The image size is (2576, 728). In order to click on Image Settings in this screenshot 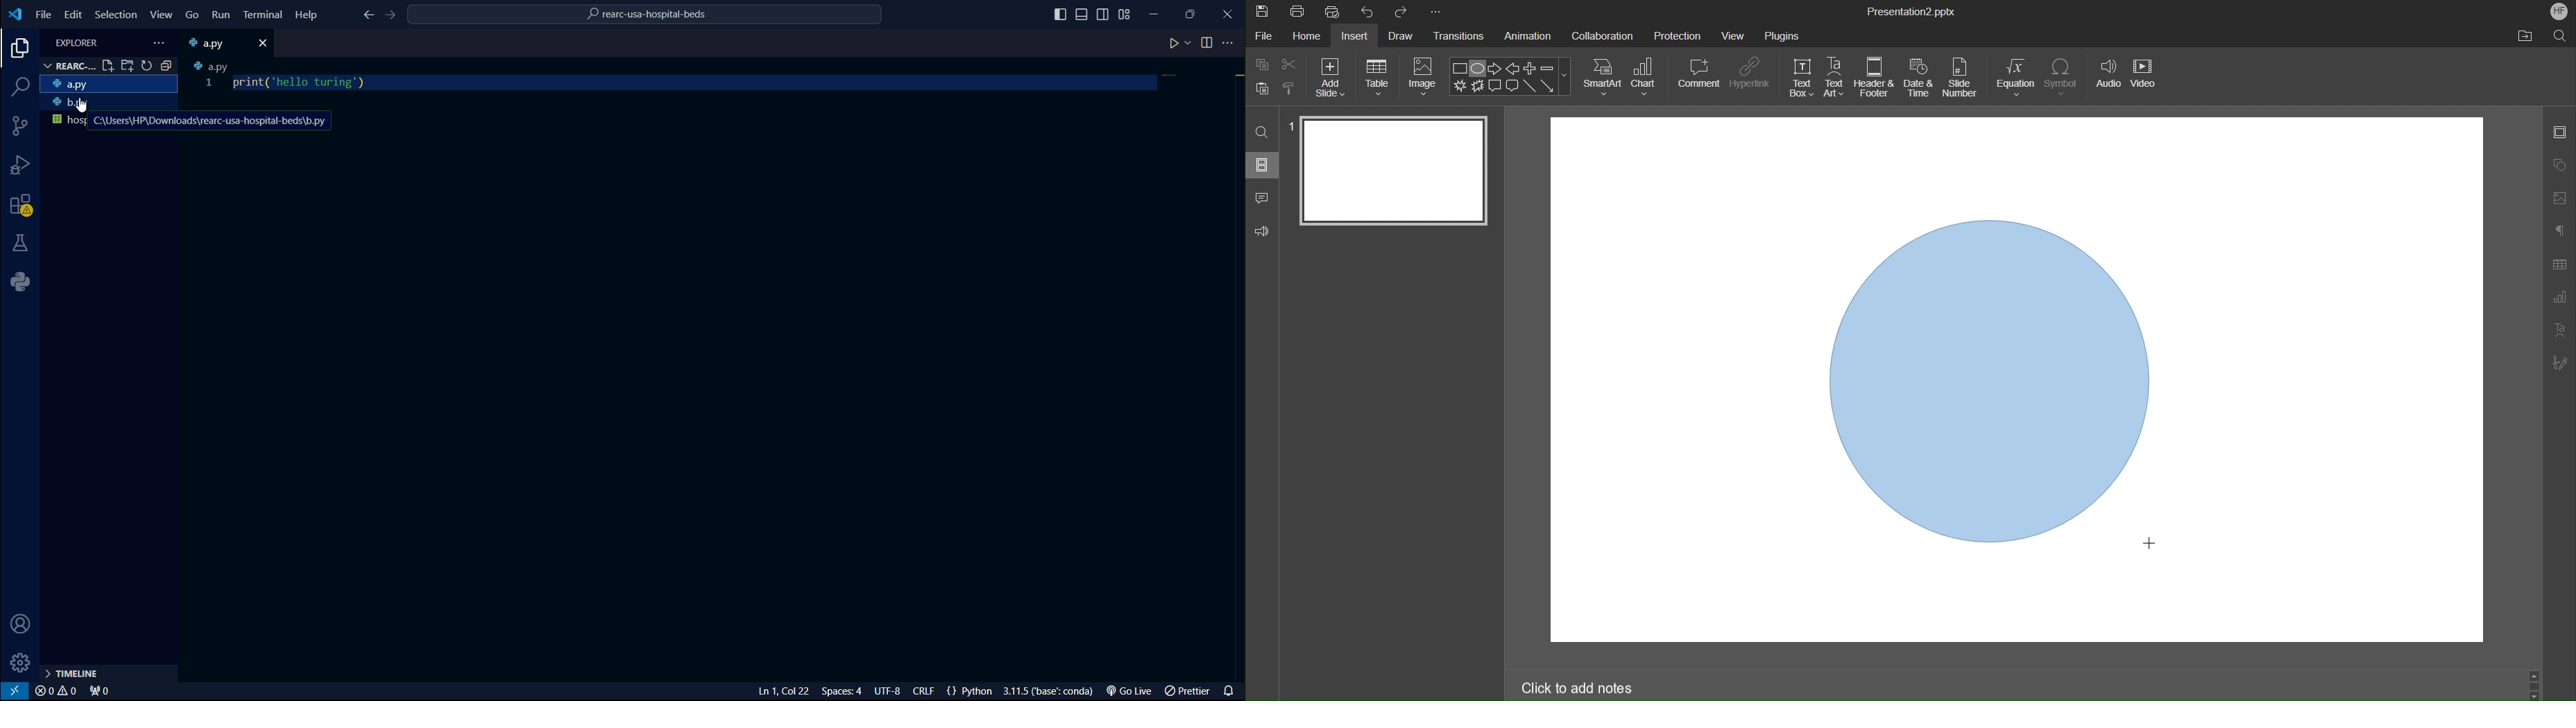, I will do `click(2561, 196)`.